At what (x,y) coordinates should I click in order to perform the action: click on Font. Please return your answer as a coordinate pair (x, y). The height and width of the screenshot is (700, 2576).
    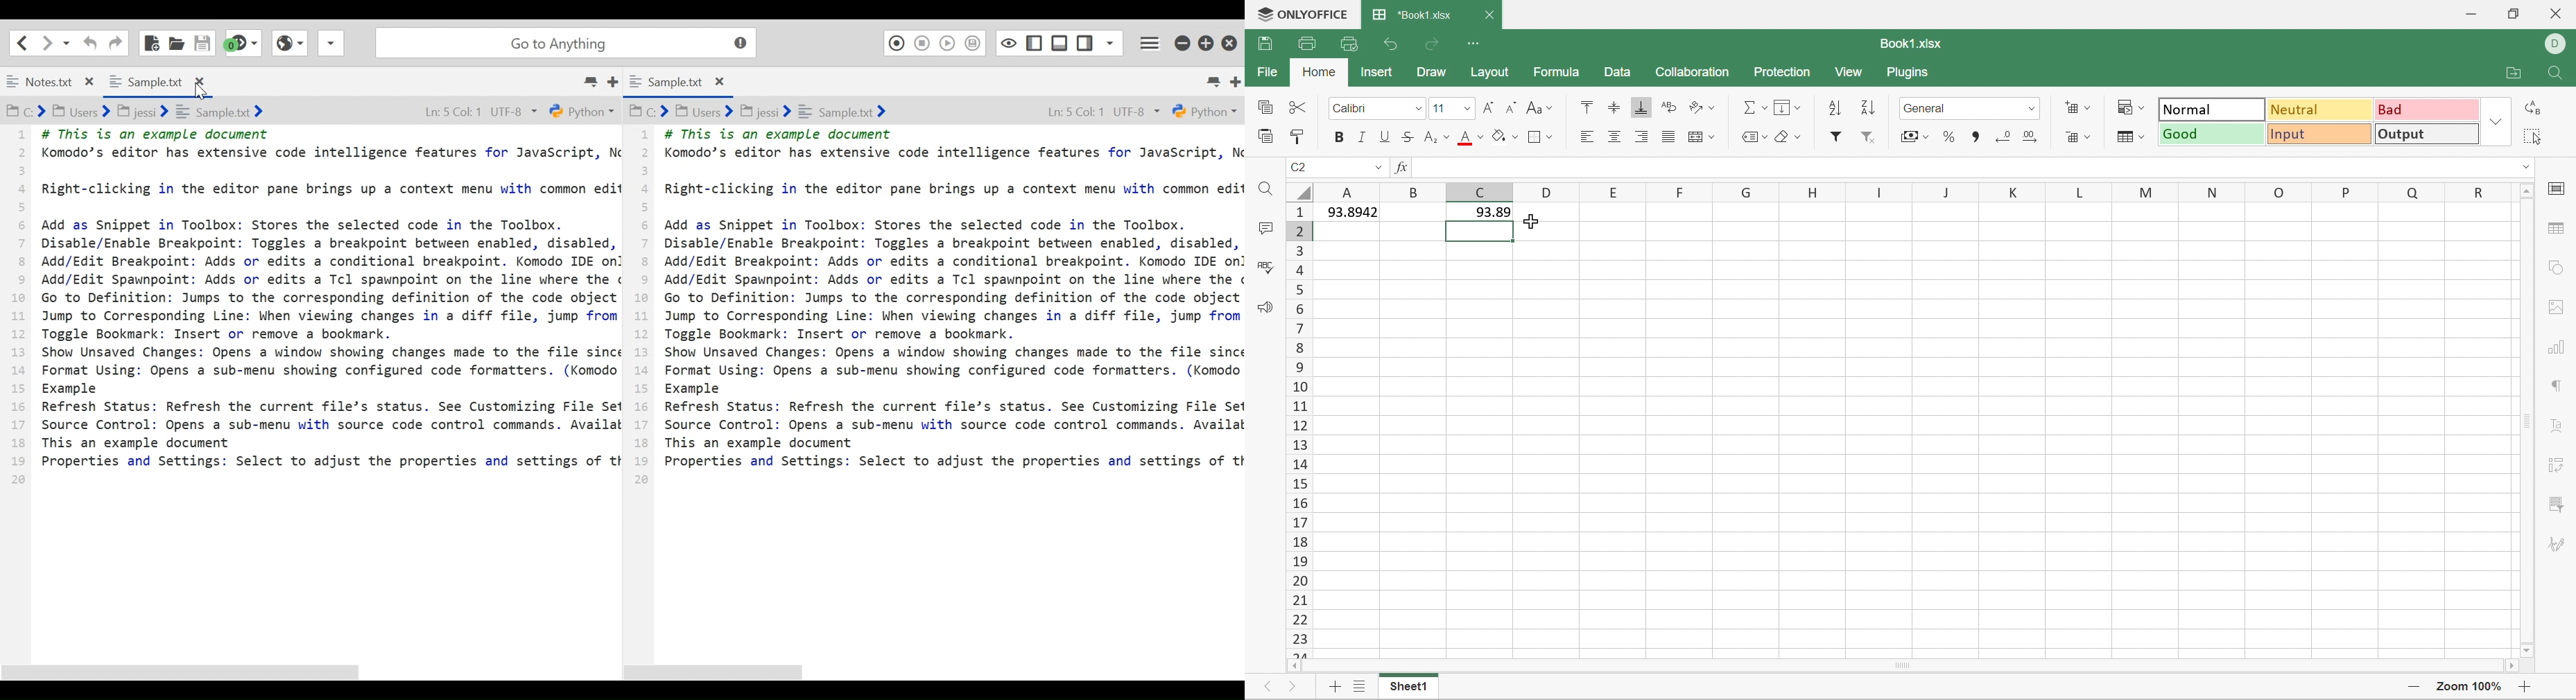
    Looking at the image, I should click on (1353, 107).